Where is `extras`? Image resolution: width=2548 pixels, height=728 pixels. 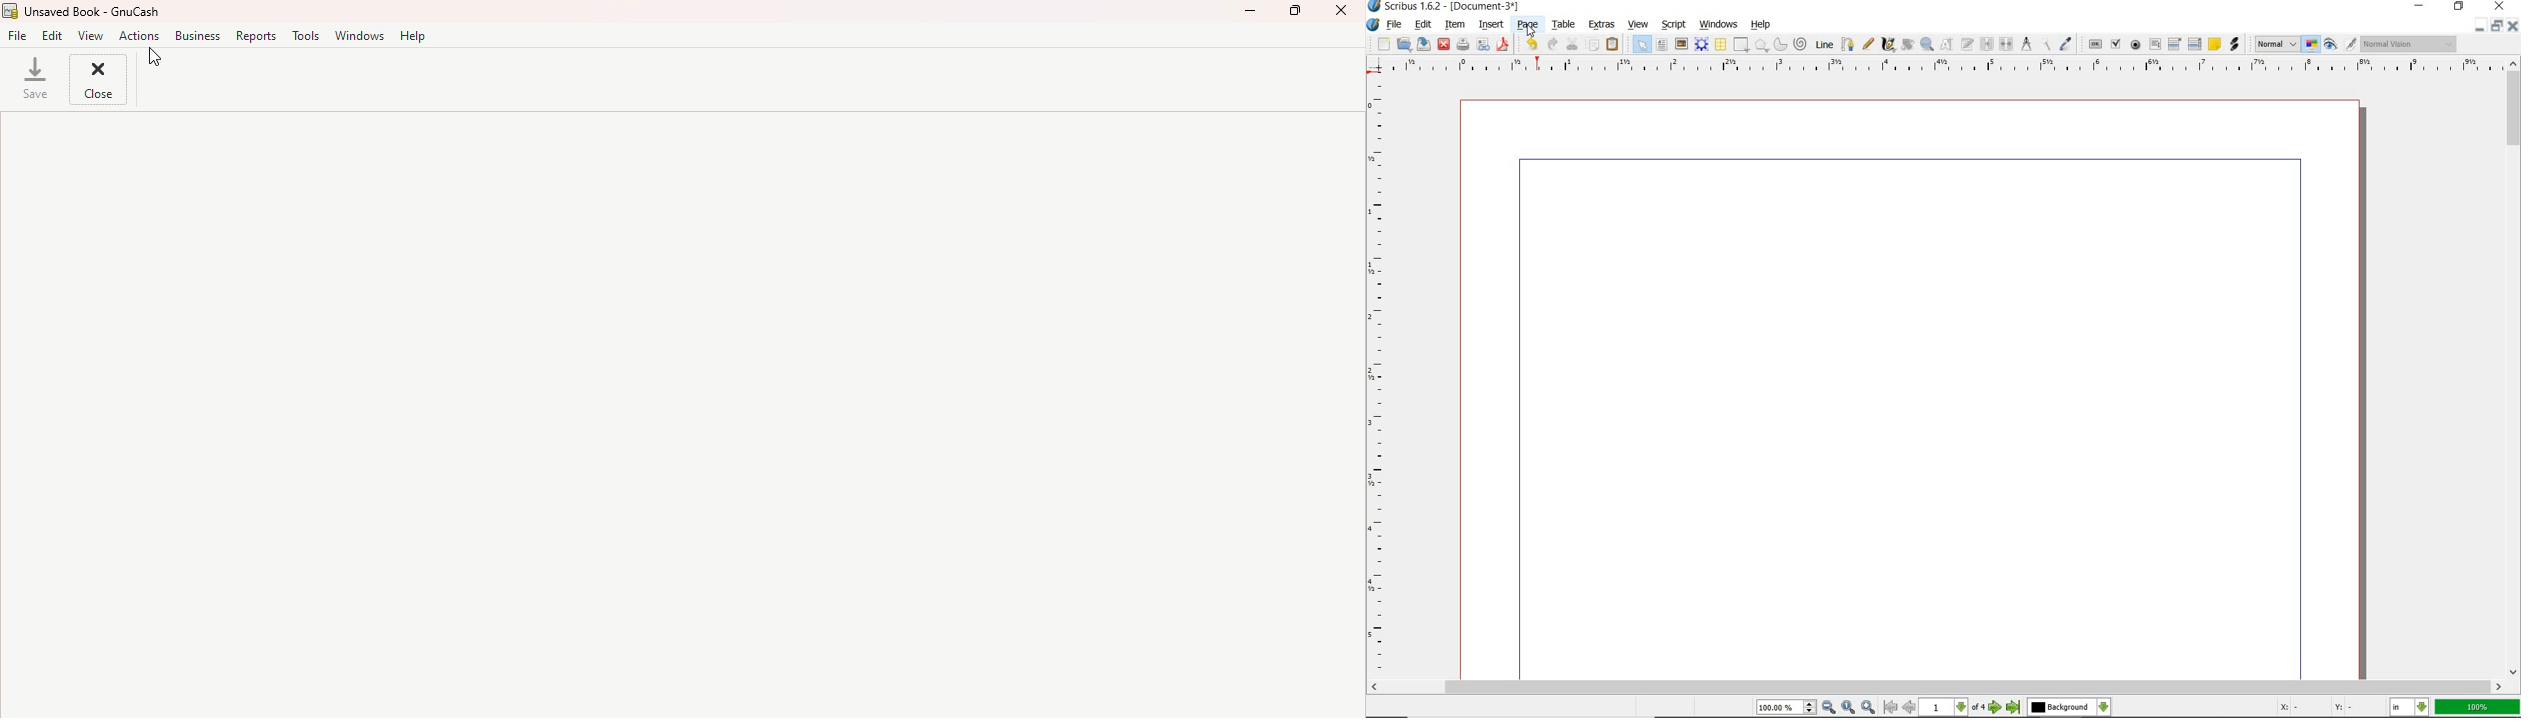
extras is located at coordinates (1601, 23).